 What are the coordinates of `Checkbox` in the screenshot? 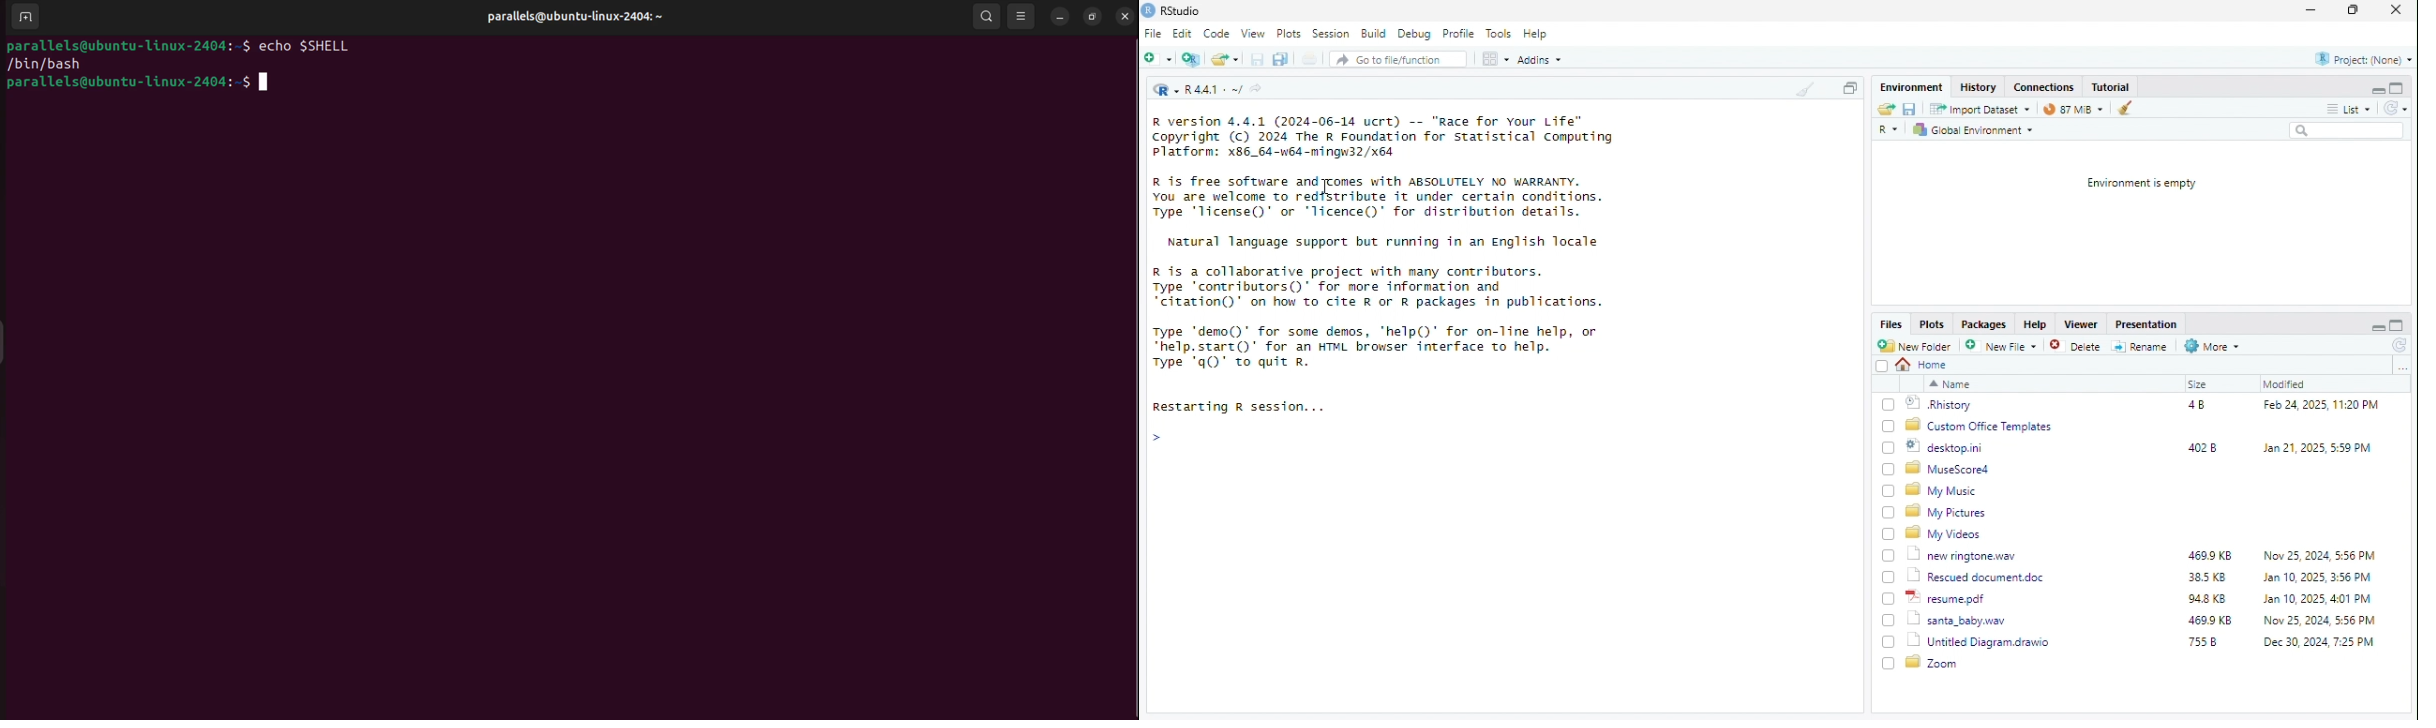 It's located at (1889, 663).